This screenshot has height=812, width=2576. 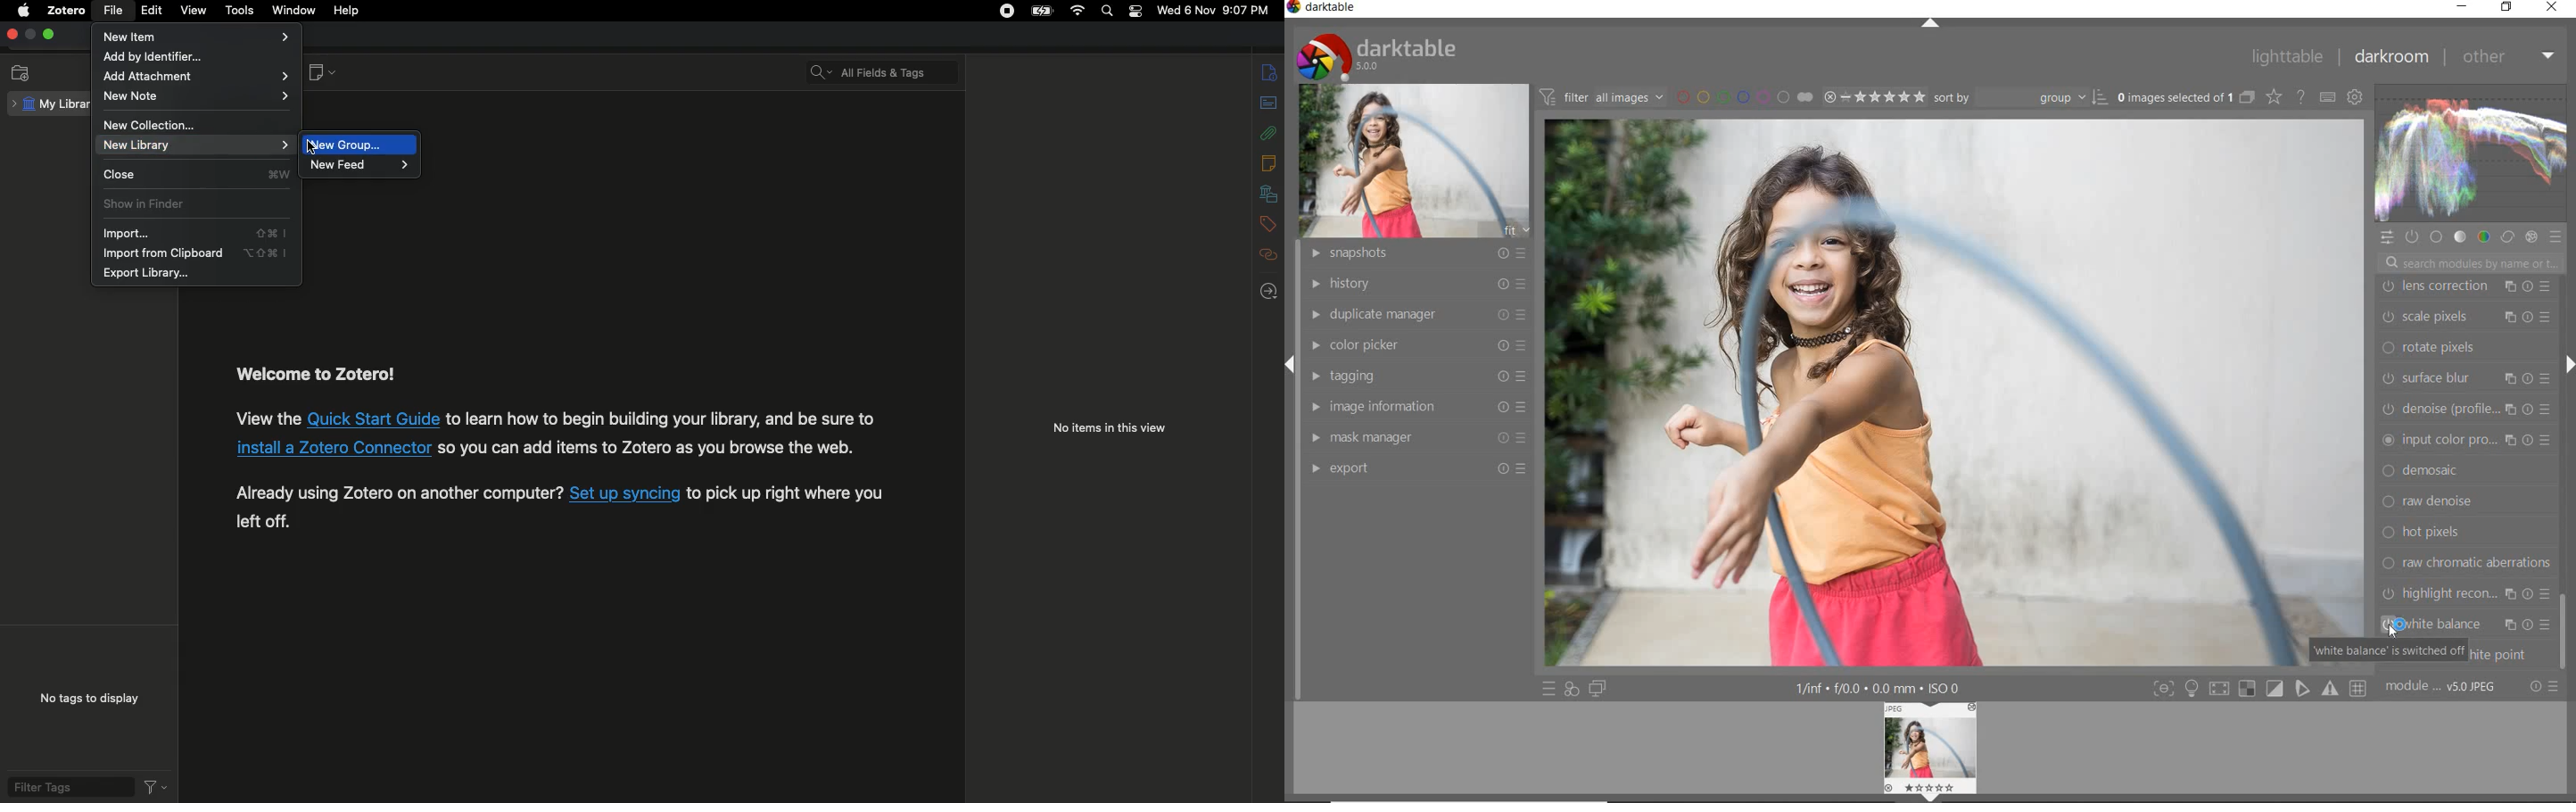 What do you see at coordinates (198, 36) in the screenshot?
I see `New item` at bounding box center [198, 36].